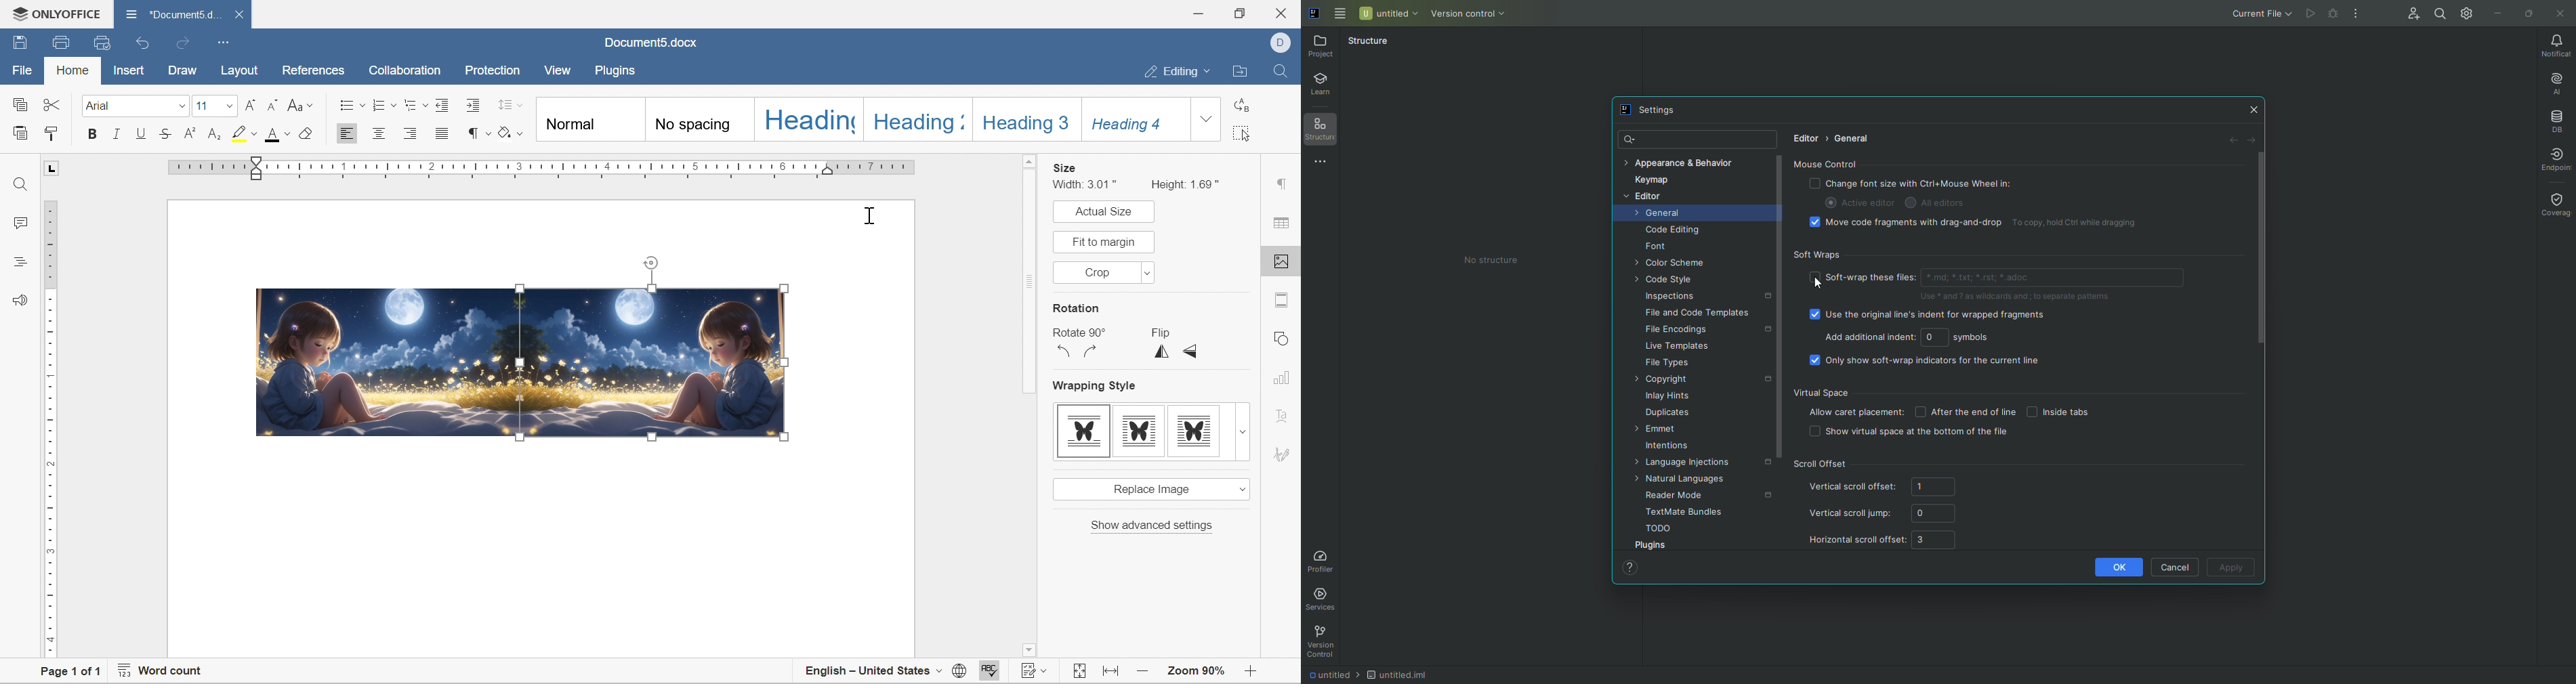 Image resolution: width=2576 pixels, height=700 pixels. What do you see at coordinates (1249, 674) in the screenshot?
I see `zoom out` at bounding box center [1249, 674].